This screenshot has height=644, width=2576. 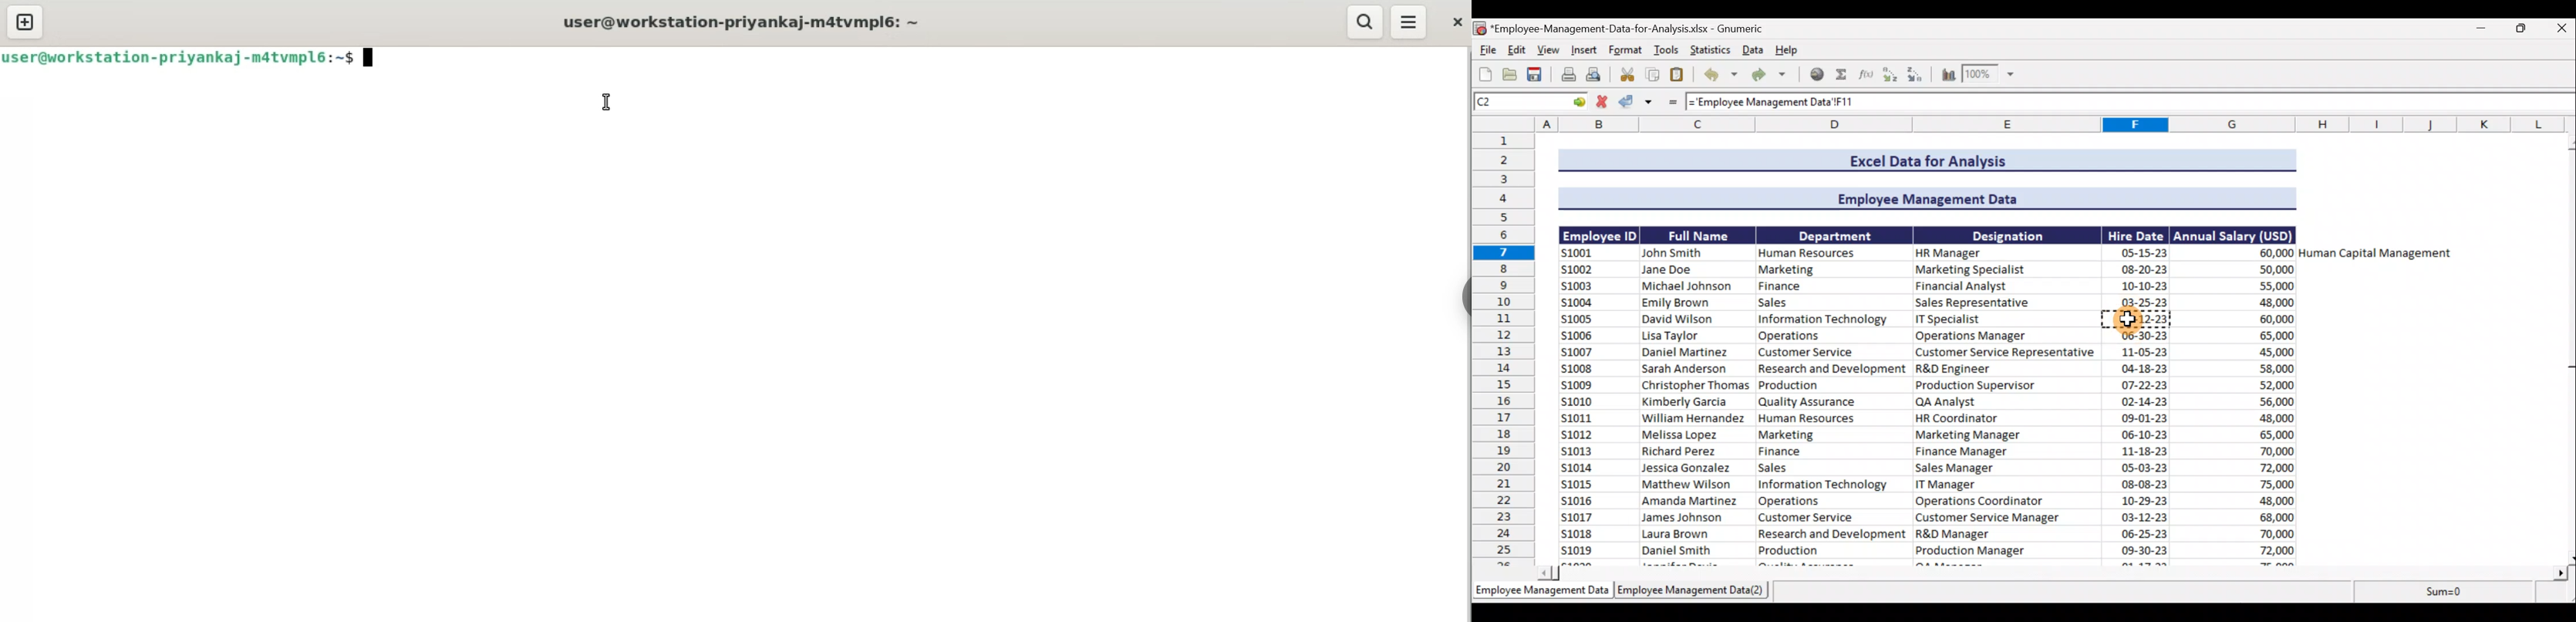 What do you see at coordinates (1550, 51) in the screenshot?
I see `View` at bounding box center [1550, 51].